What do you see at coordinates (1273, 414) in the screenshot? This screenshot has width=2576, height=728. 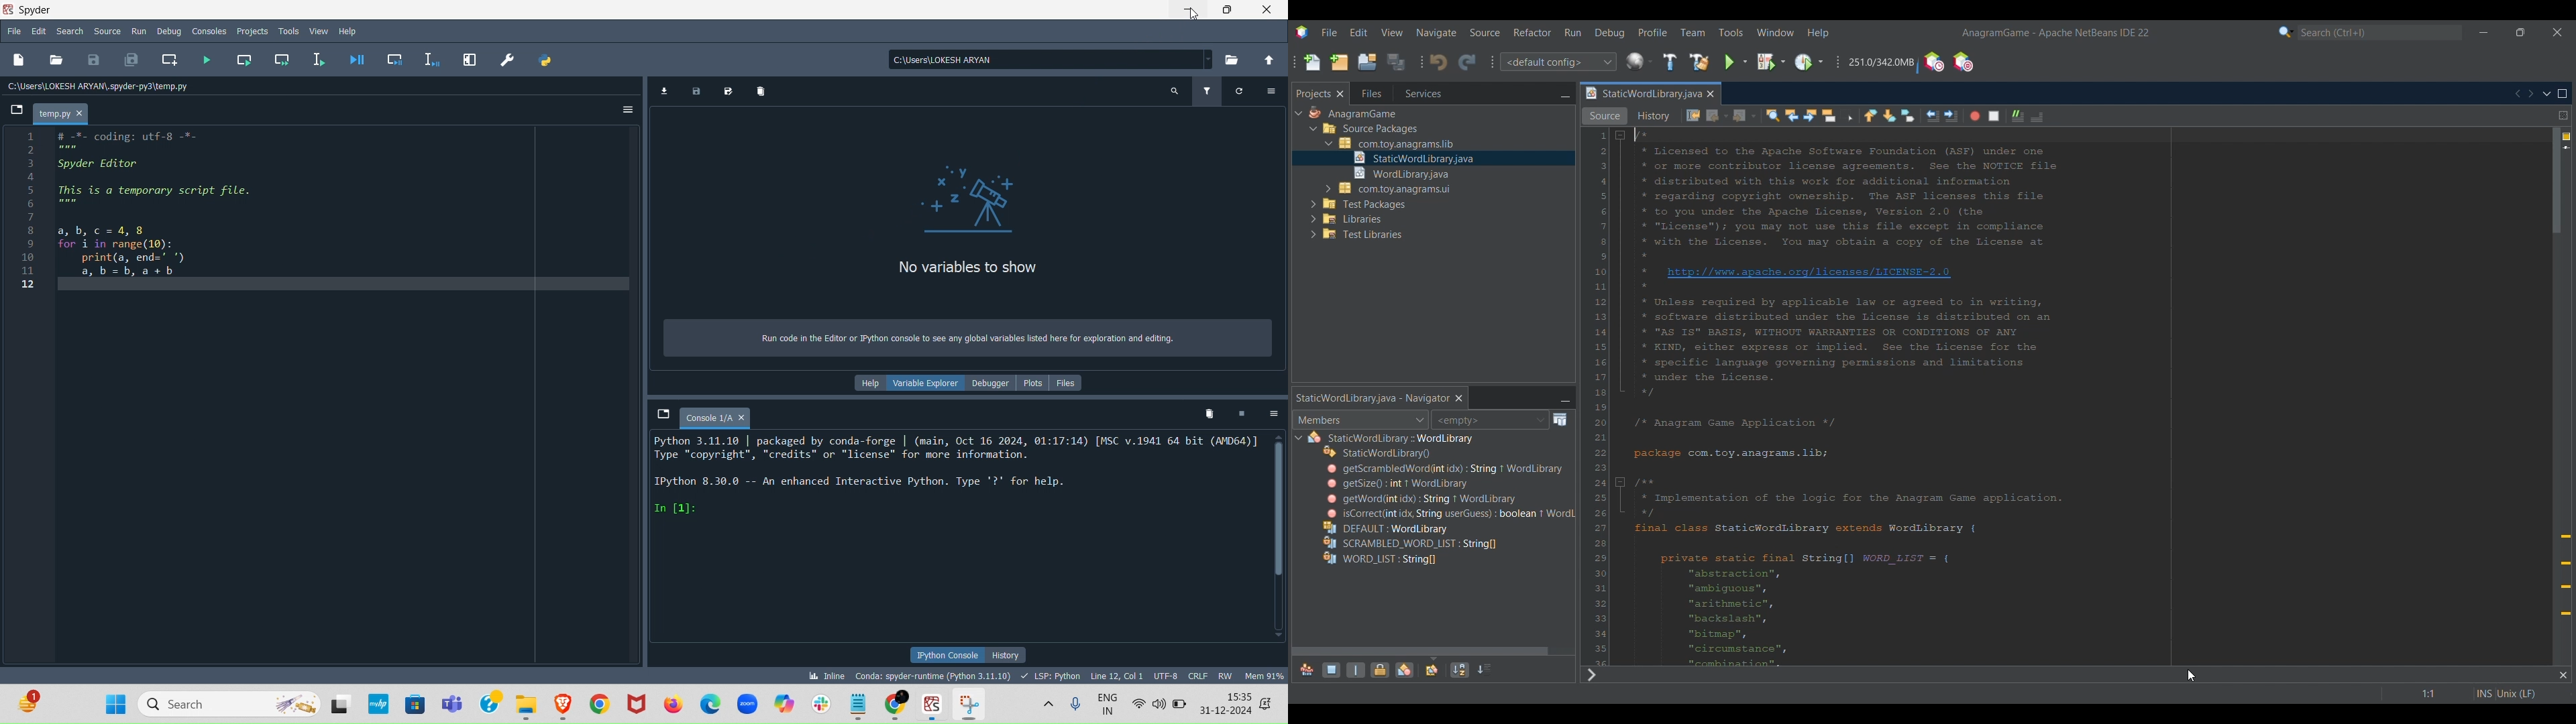 I see `Options` at bounding box center [1273, 414].